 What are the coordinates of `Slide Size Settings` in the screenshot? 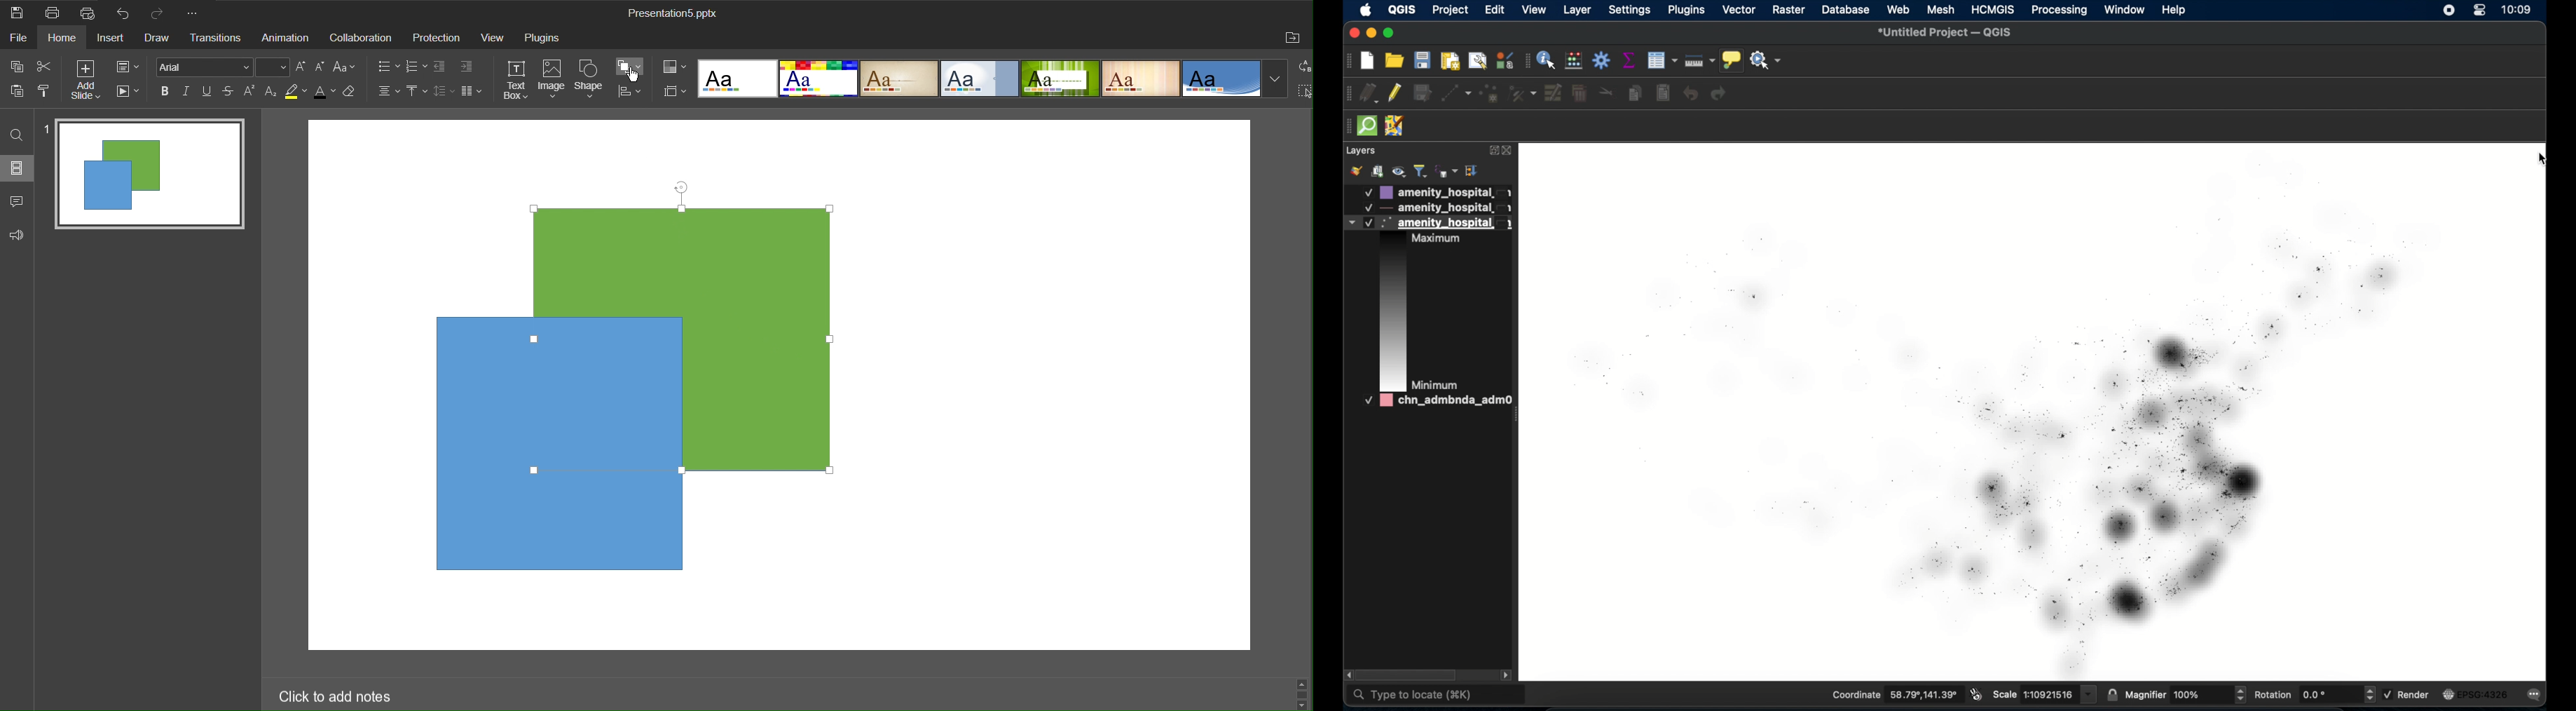 It's located at (672, 91).